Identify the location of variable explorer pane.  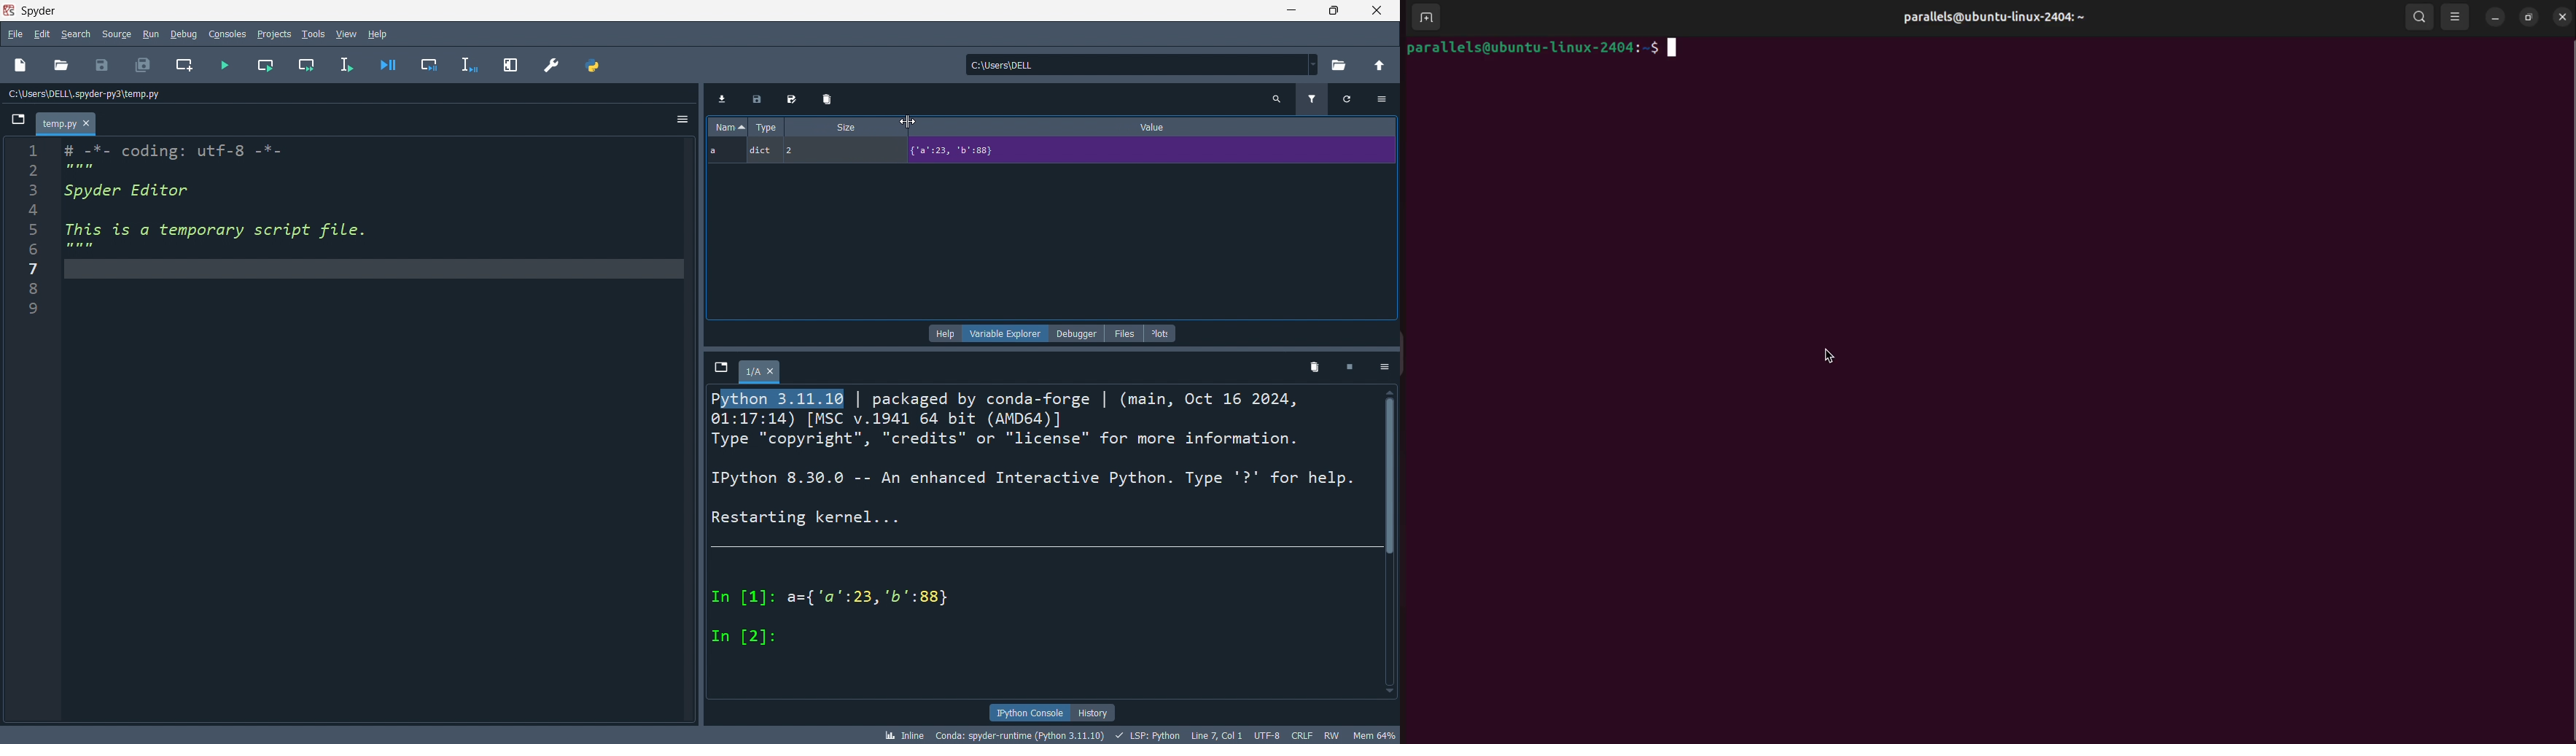
(1054, 242).